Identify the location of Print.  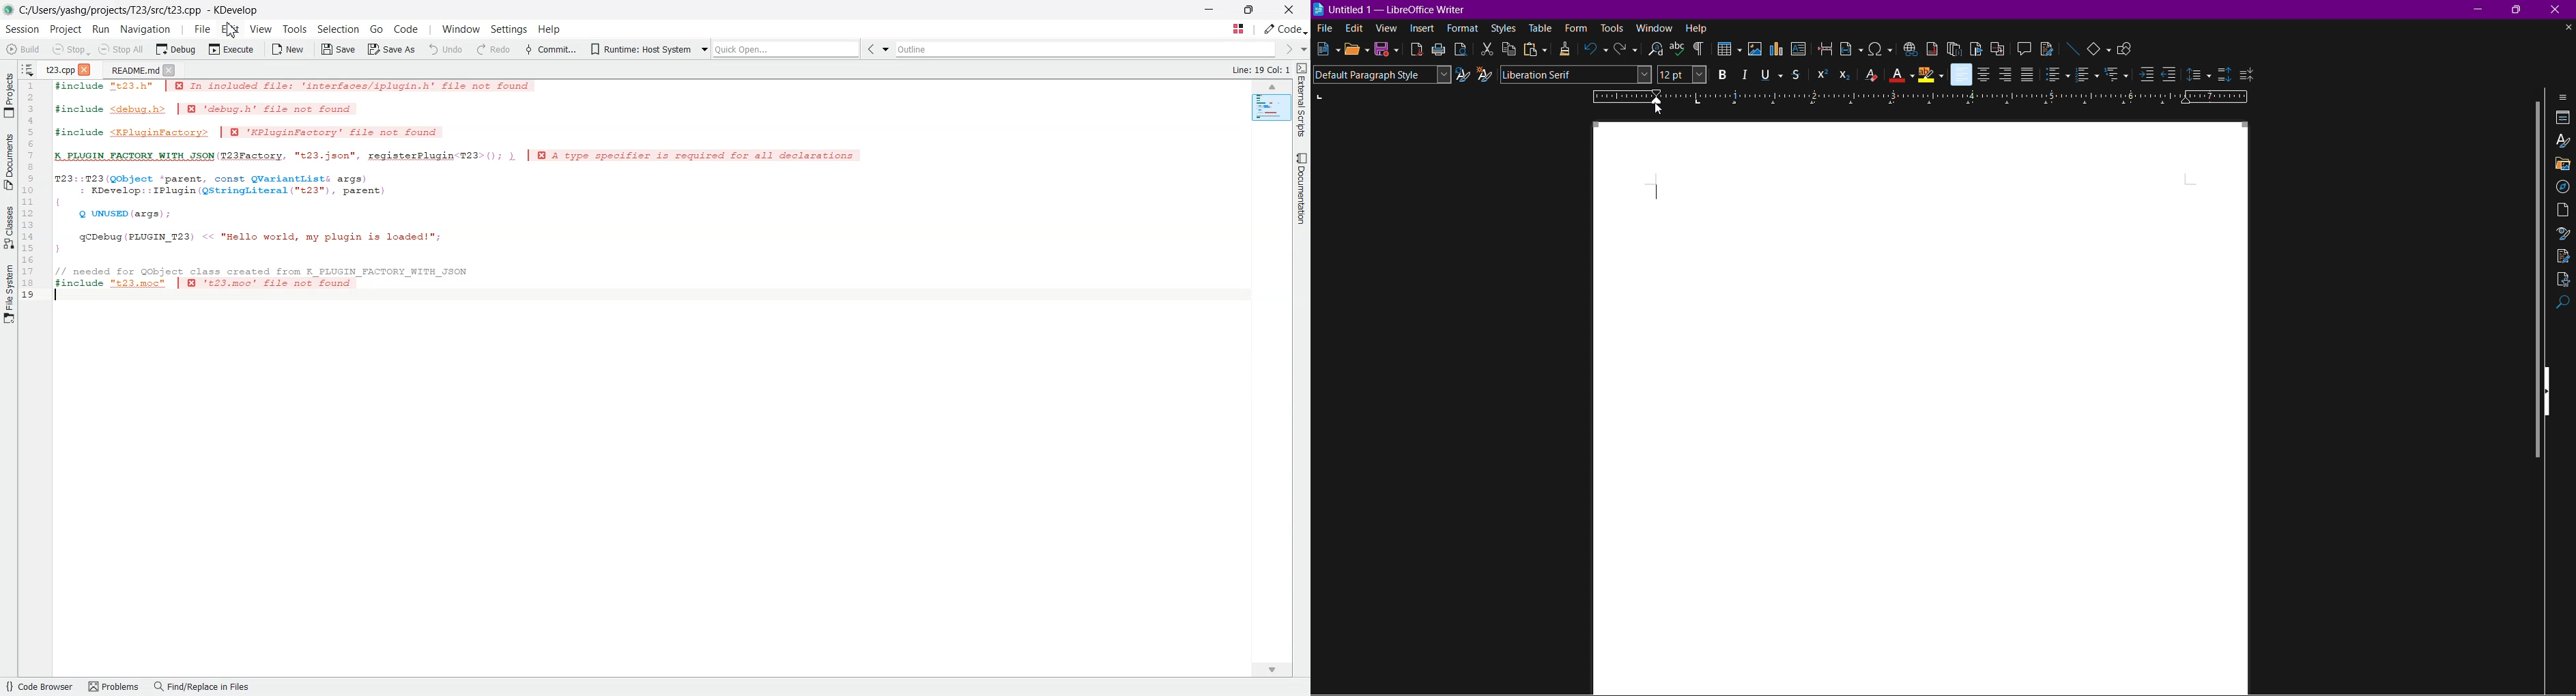
(1439, 49).